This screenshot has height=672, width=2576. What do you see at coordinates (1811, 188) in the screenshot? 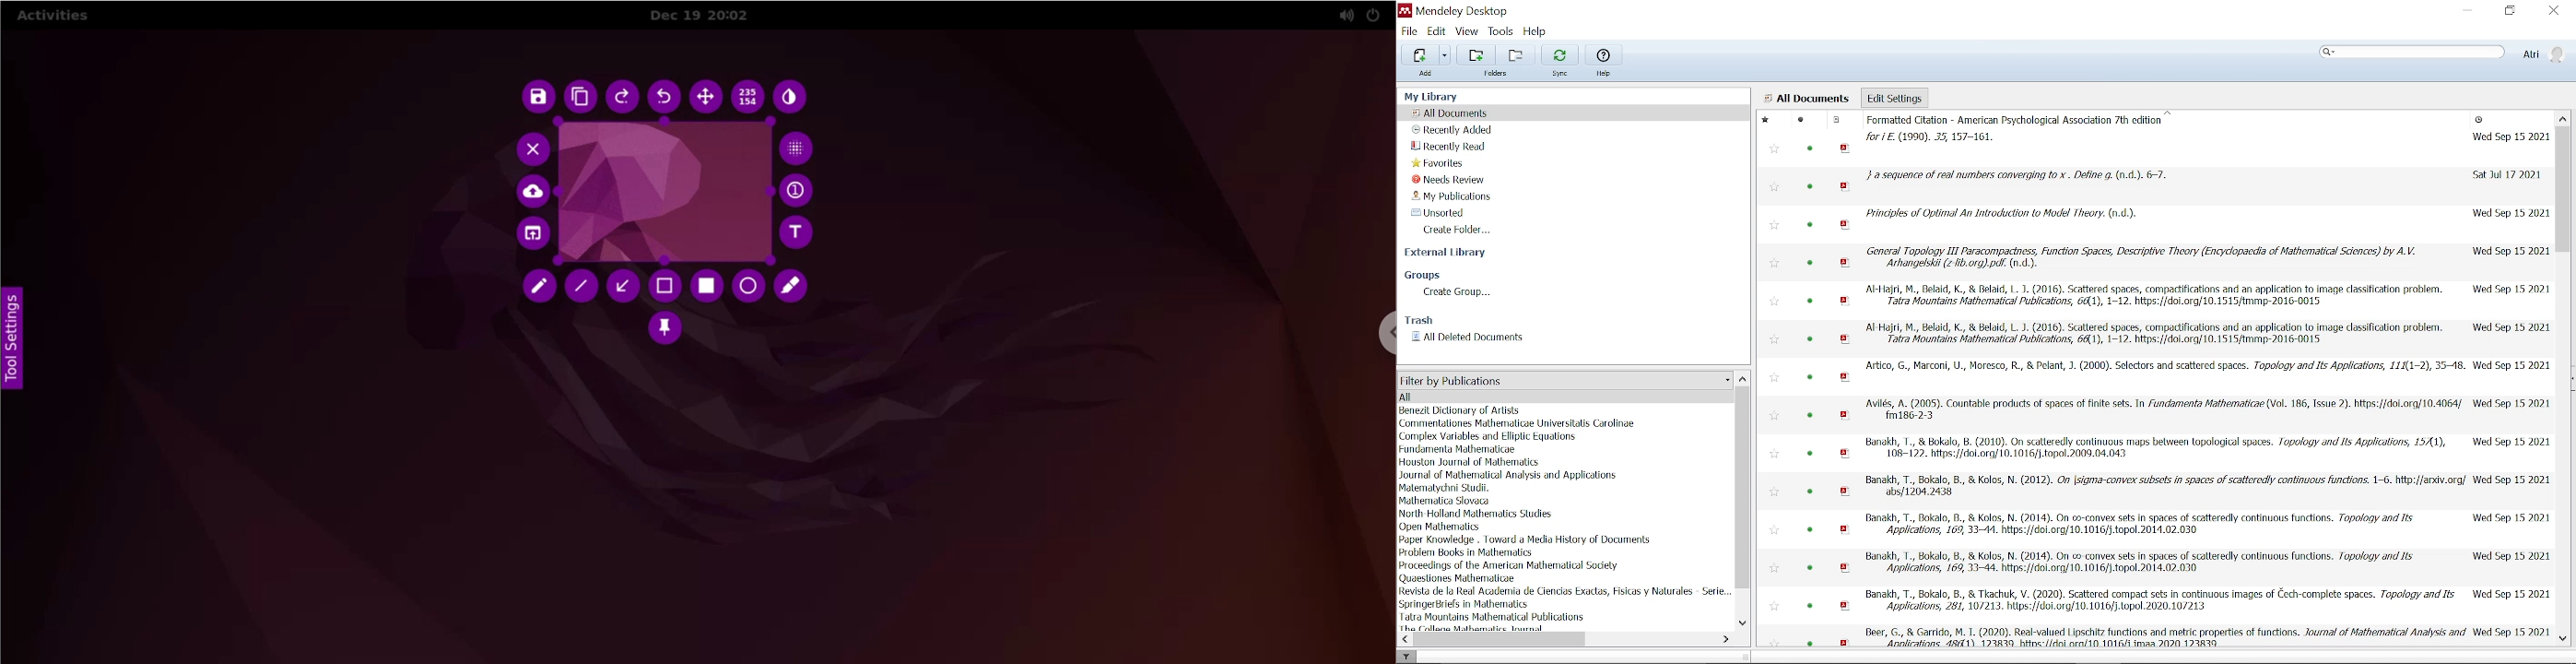
I see `read status` at bounding box center [1811, 188].